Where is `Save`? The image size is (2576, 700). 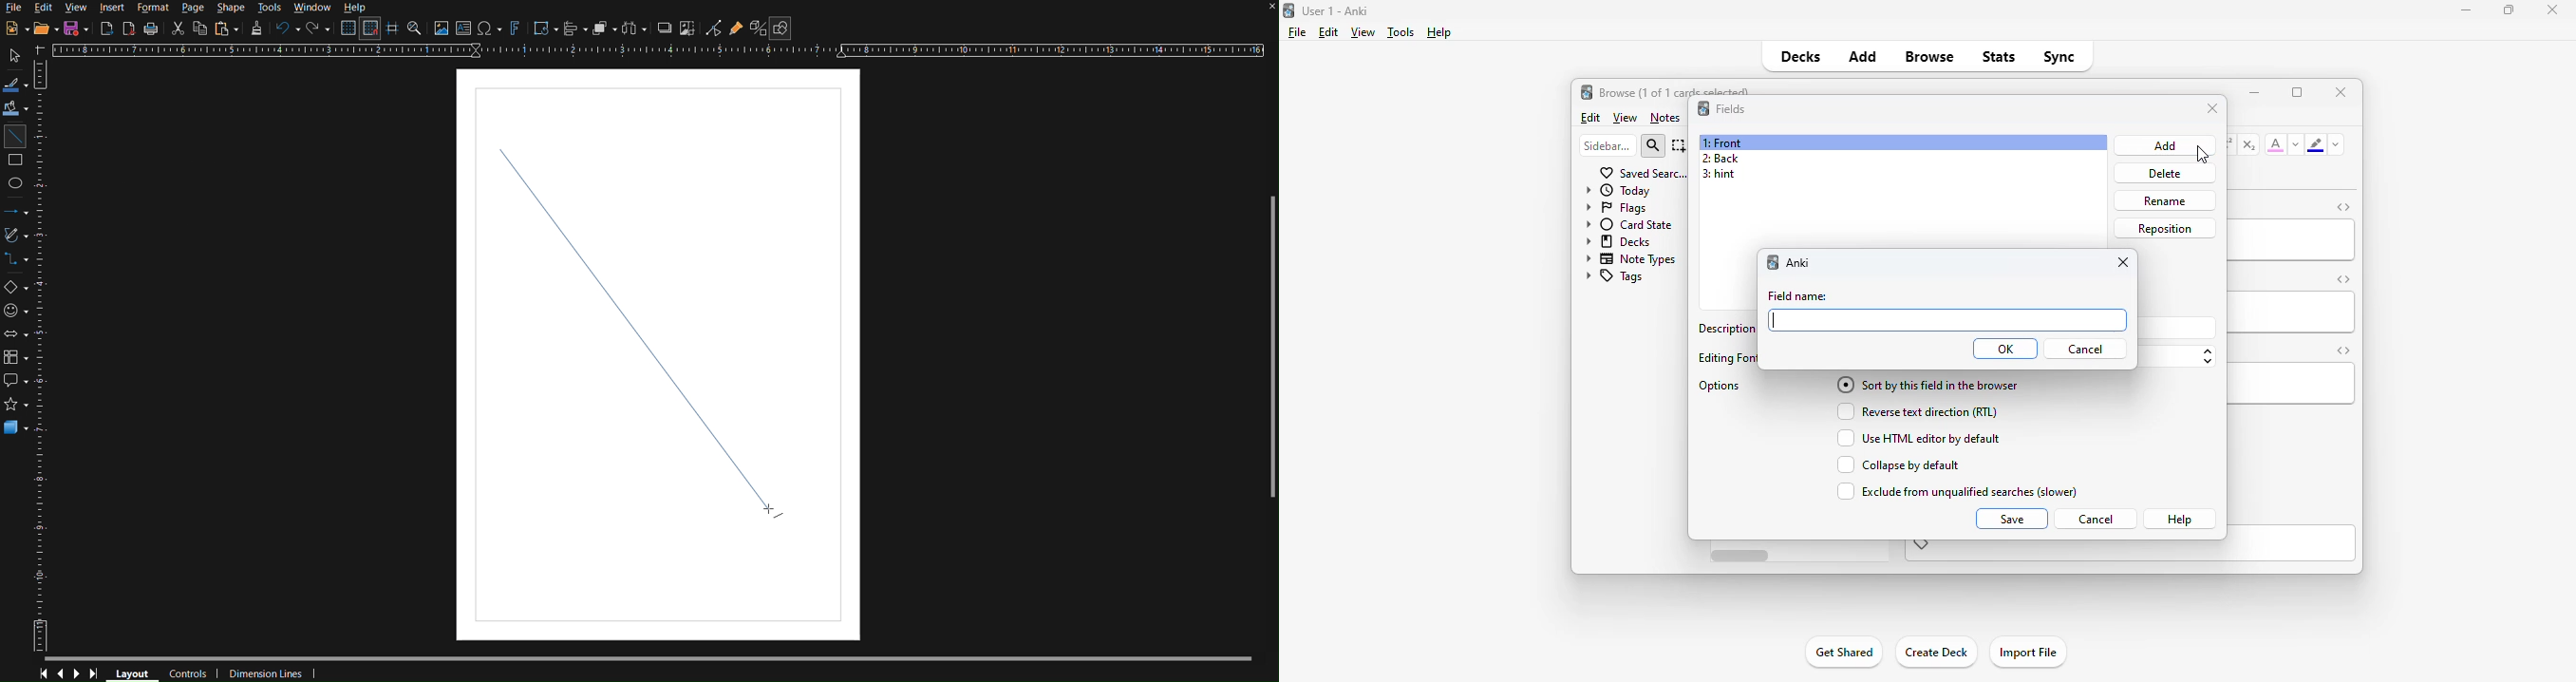 Save is located at coordinates (73, 29).